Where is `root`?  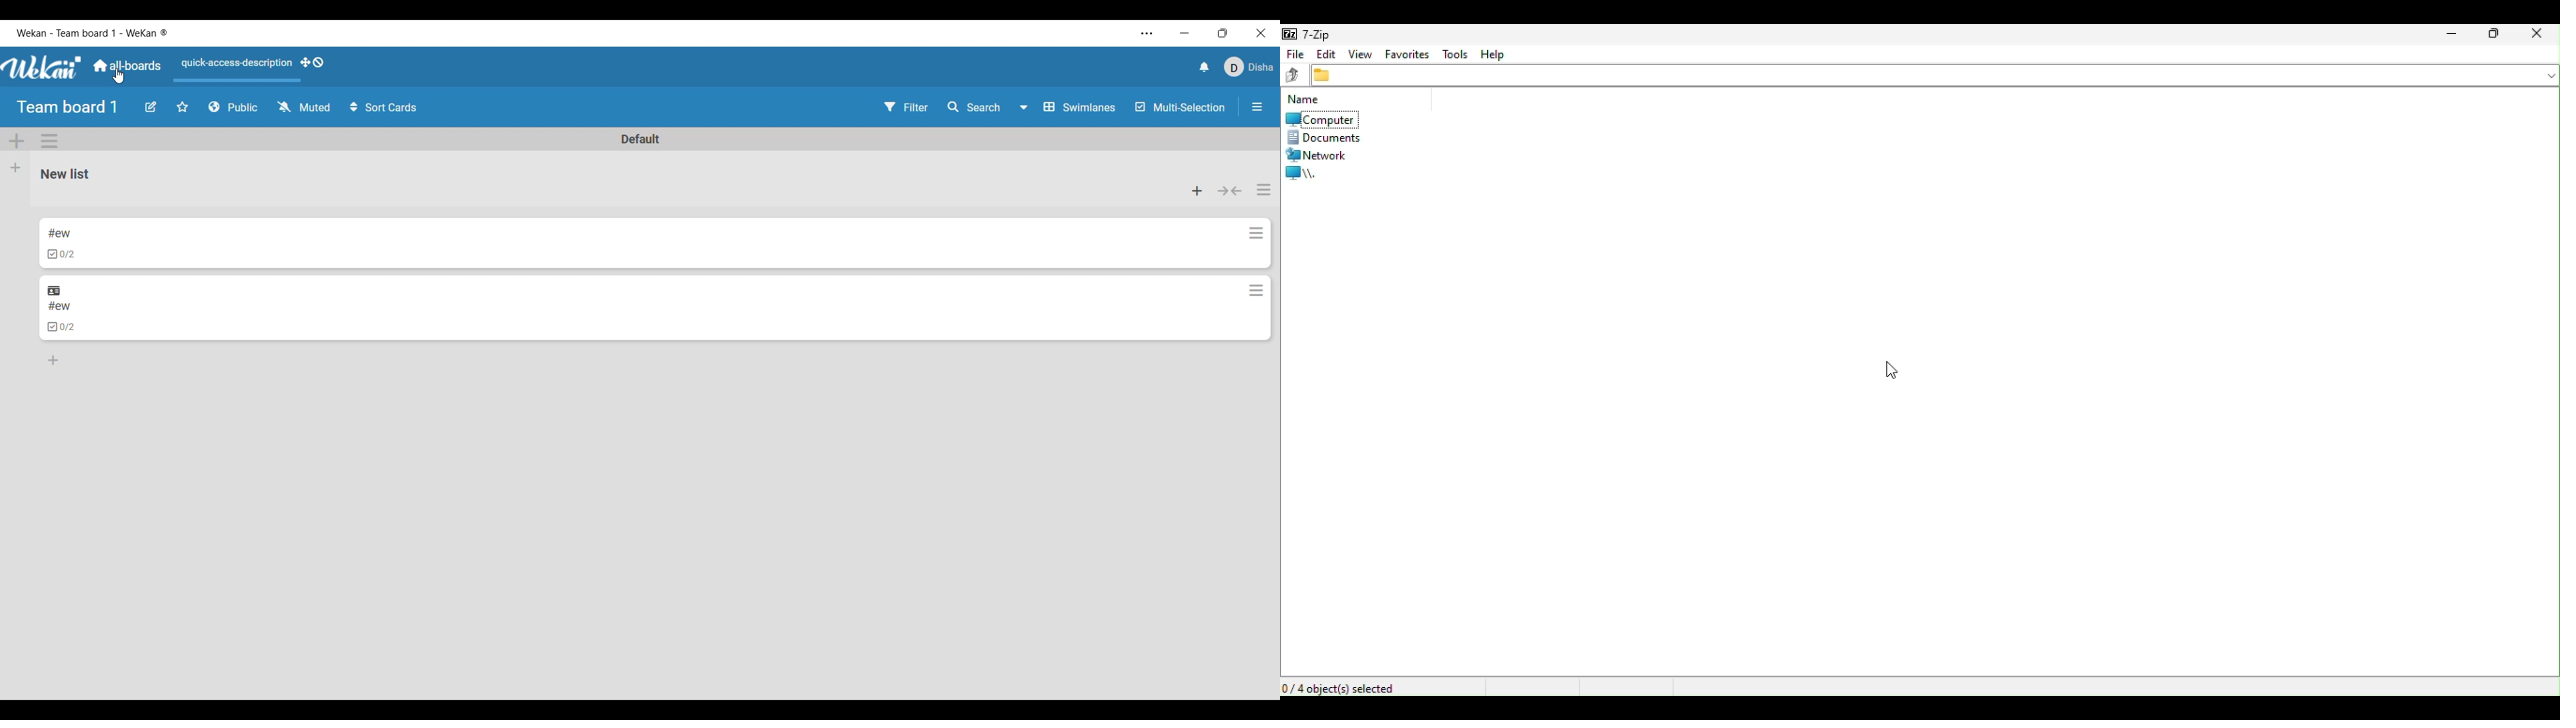 root is located at coordinates (1305, 175).